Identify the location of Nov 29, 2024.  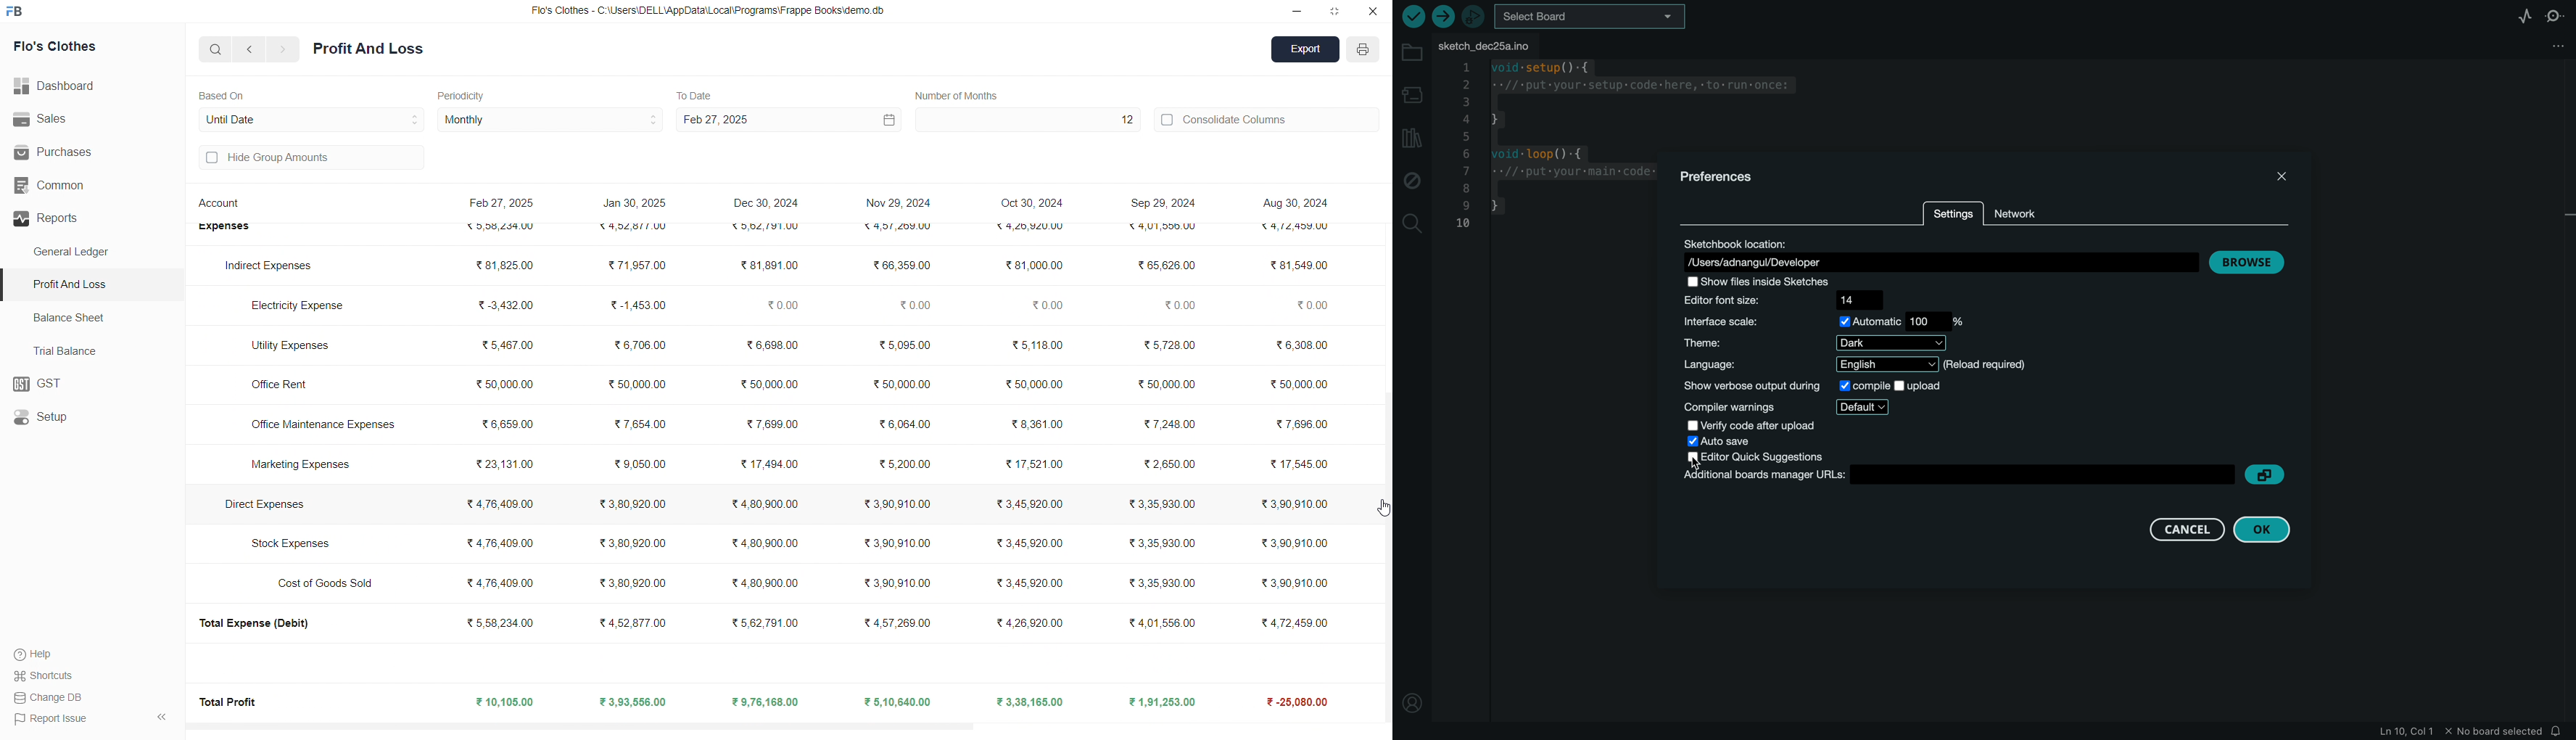
(898, 200).